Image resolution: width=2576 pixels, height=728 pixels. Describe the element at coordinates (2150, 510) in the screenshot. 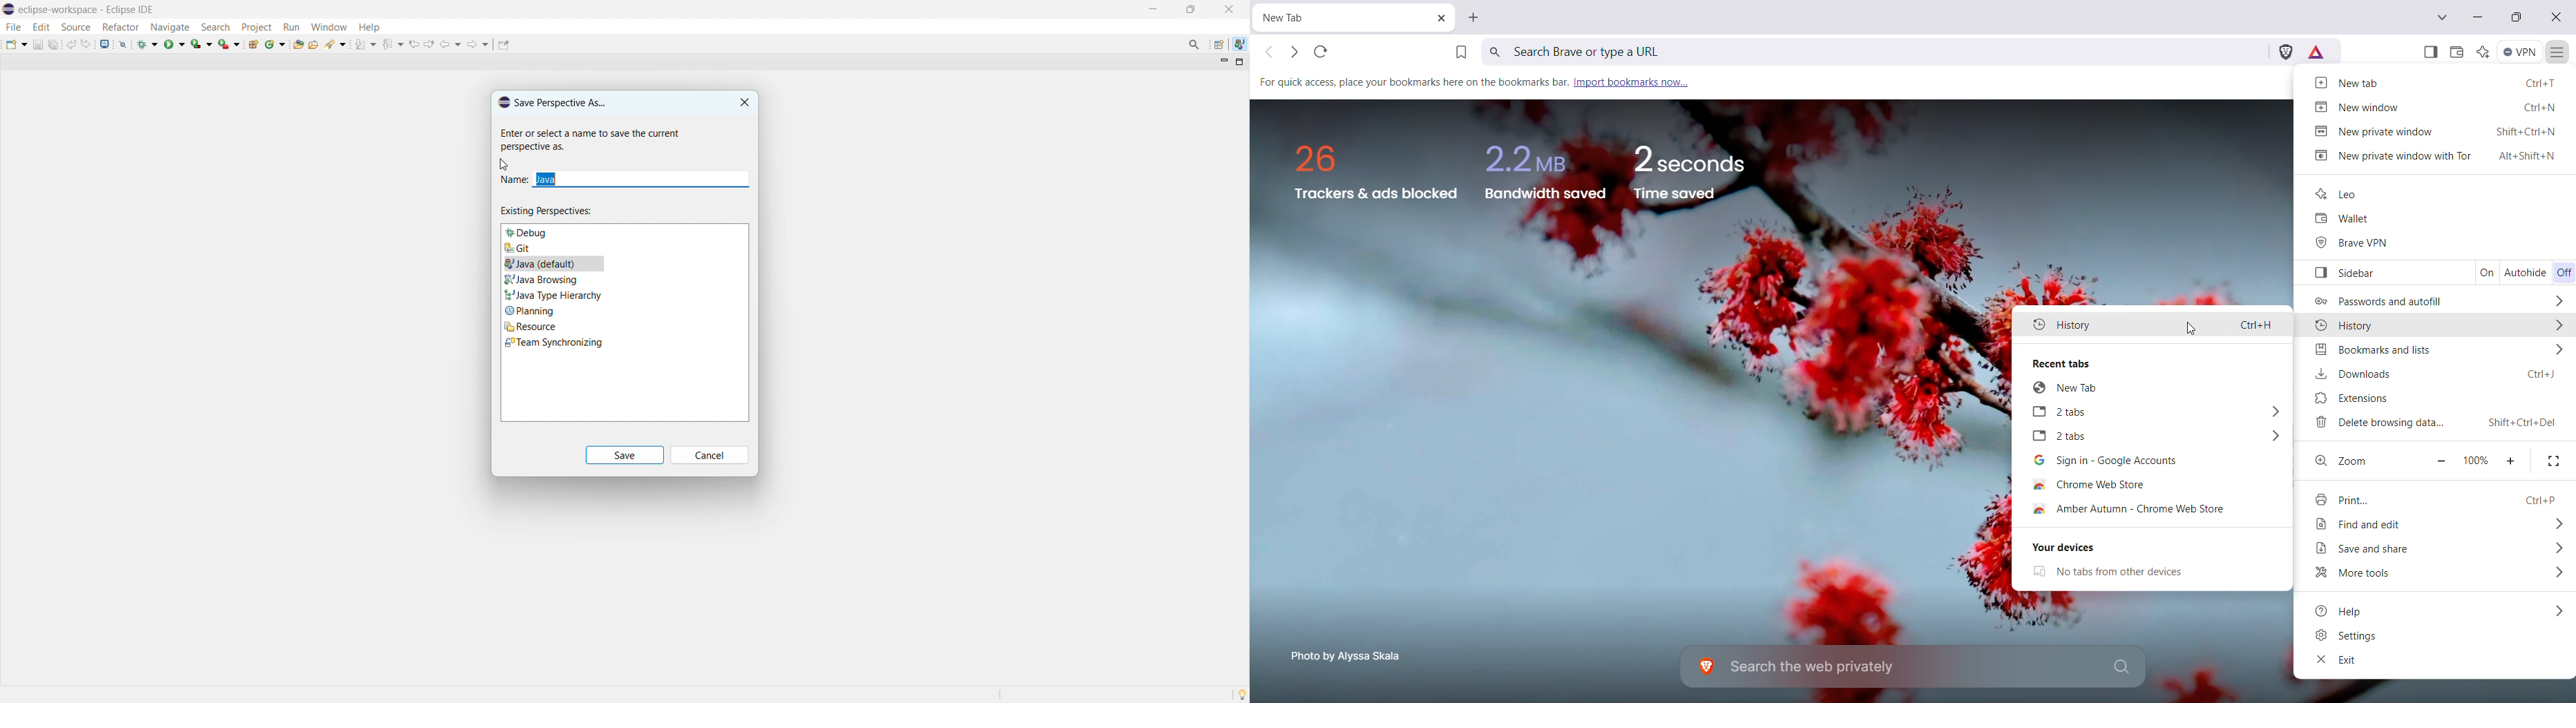

I see `Amber Autumn - Chrome Web Store` at that location.